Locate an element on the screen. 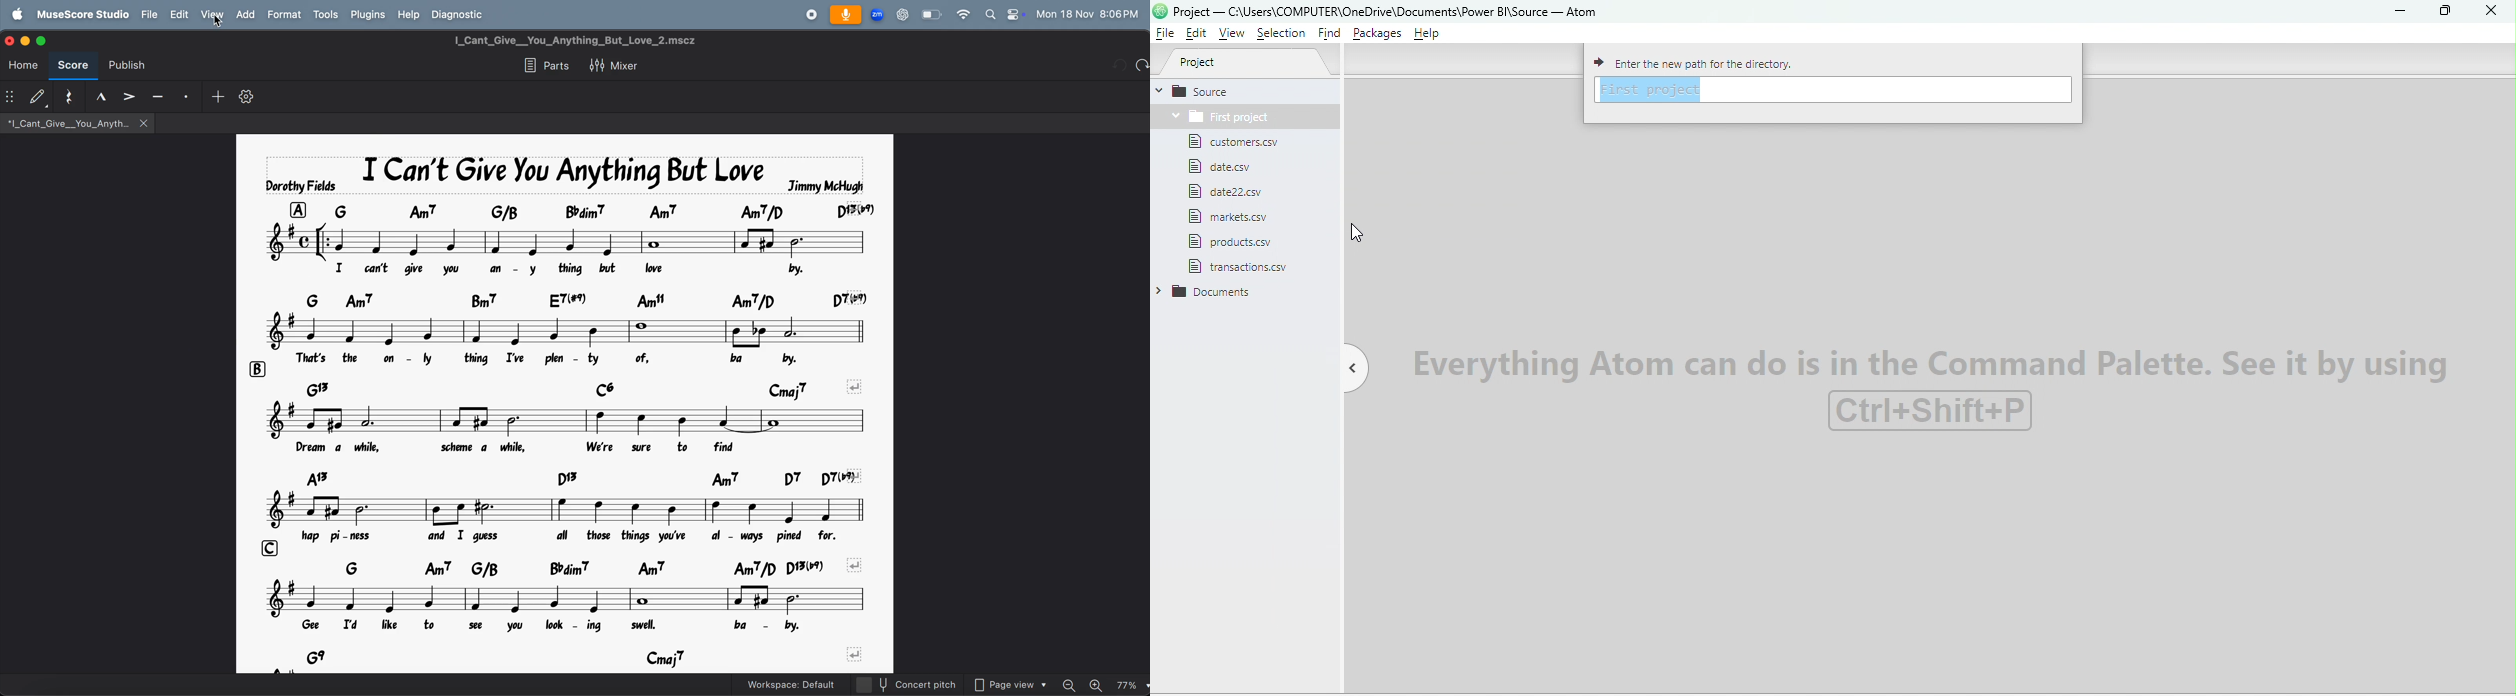 This screenshot has height=700, width=2520. staccato is located at coordinates (184, 97).